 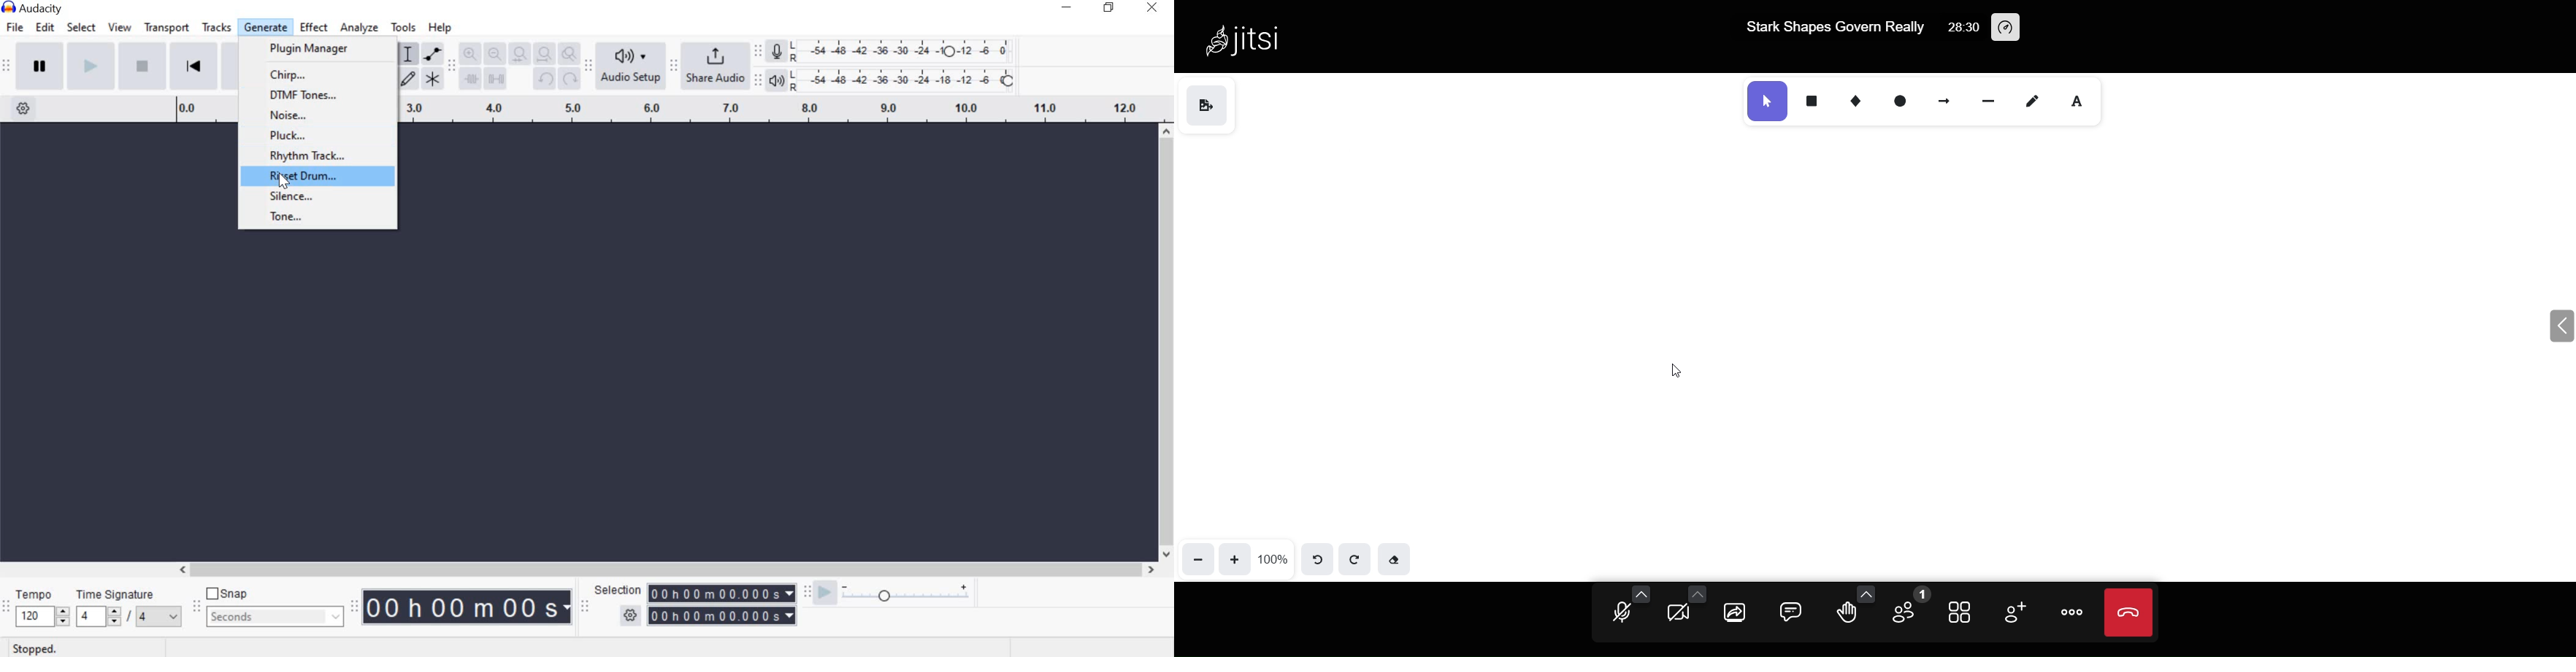 What do you see at coordinates (42, 609) in the screenshot?
I see `tempo` at bounding box center [42, 609].